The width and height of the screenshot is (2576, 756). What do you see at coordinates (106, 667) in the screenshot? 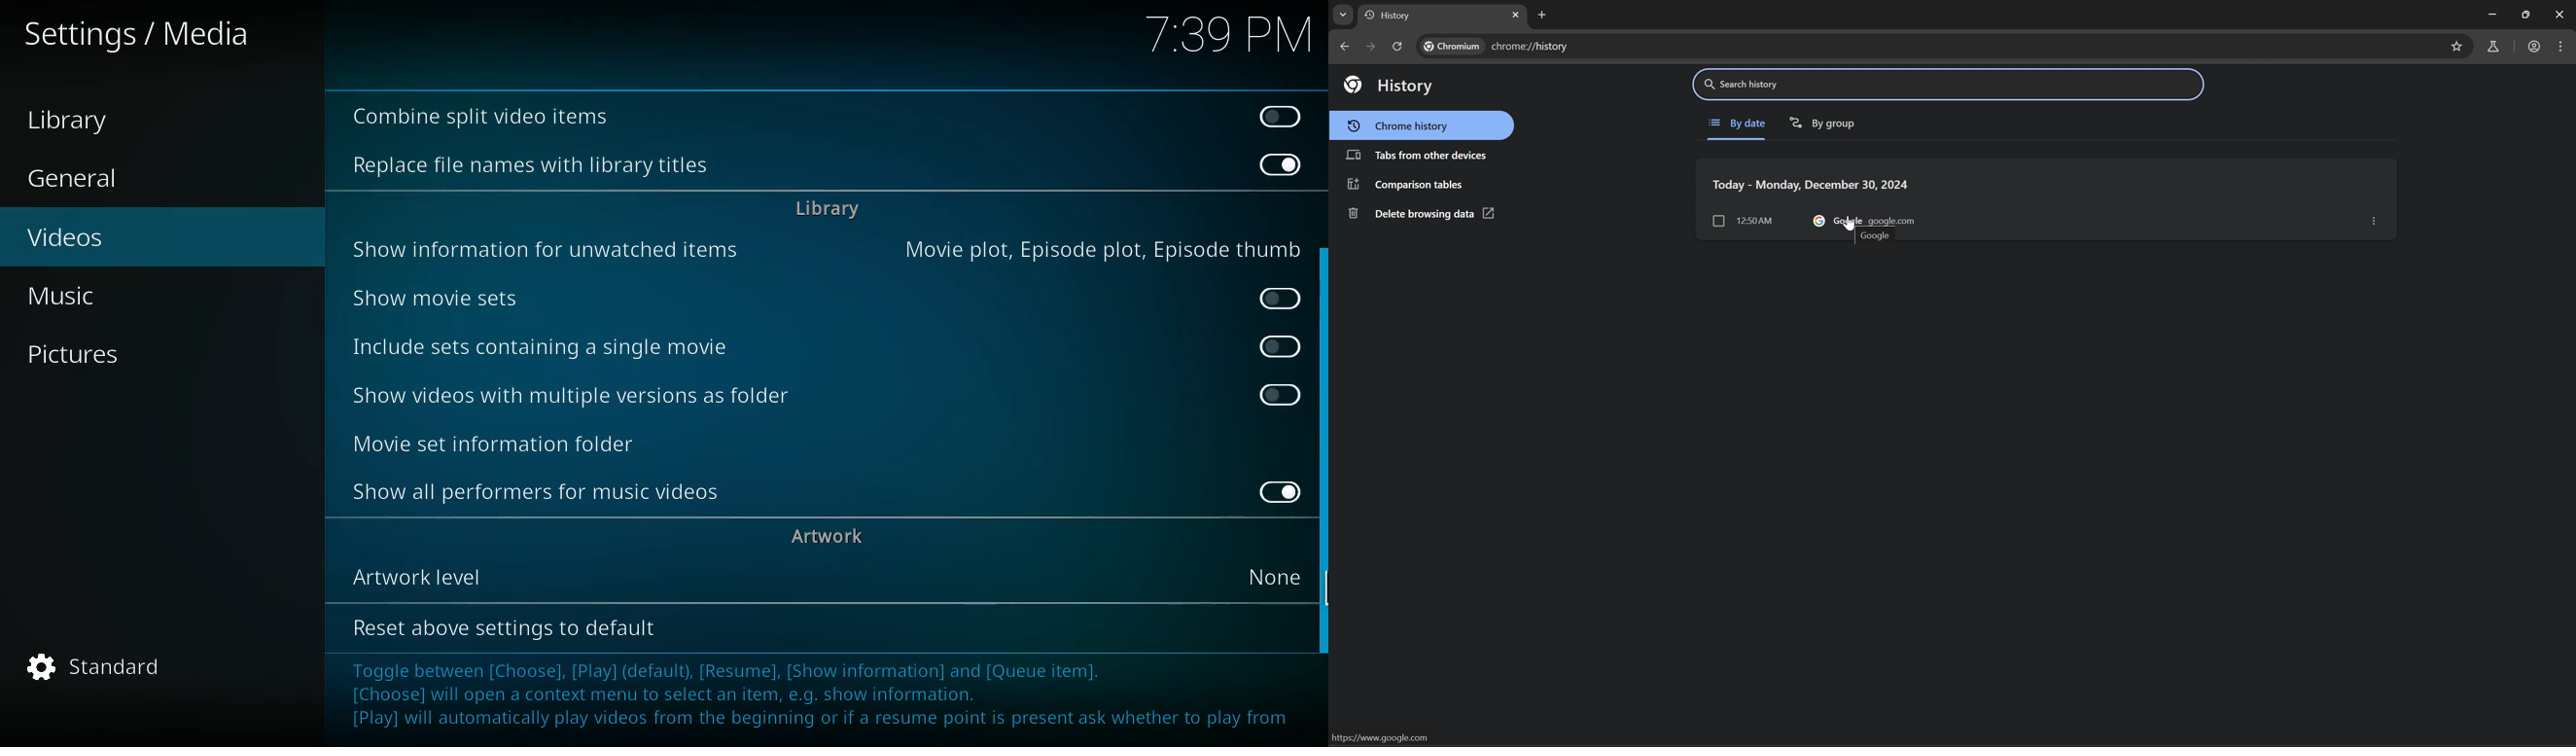
I see `standard` at bounding box center [106, 667].